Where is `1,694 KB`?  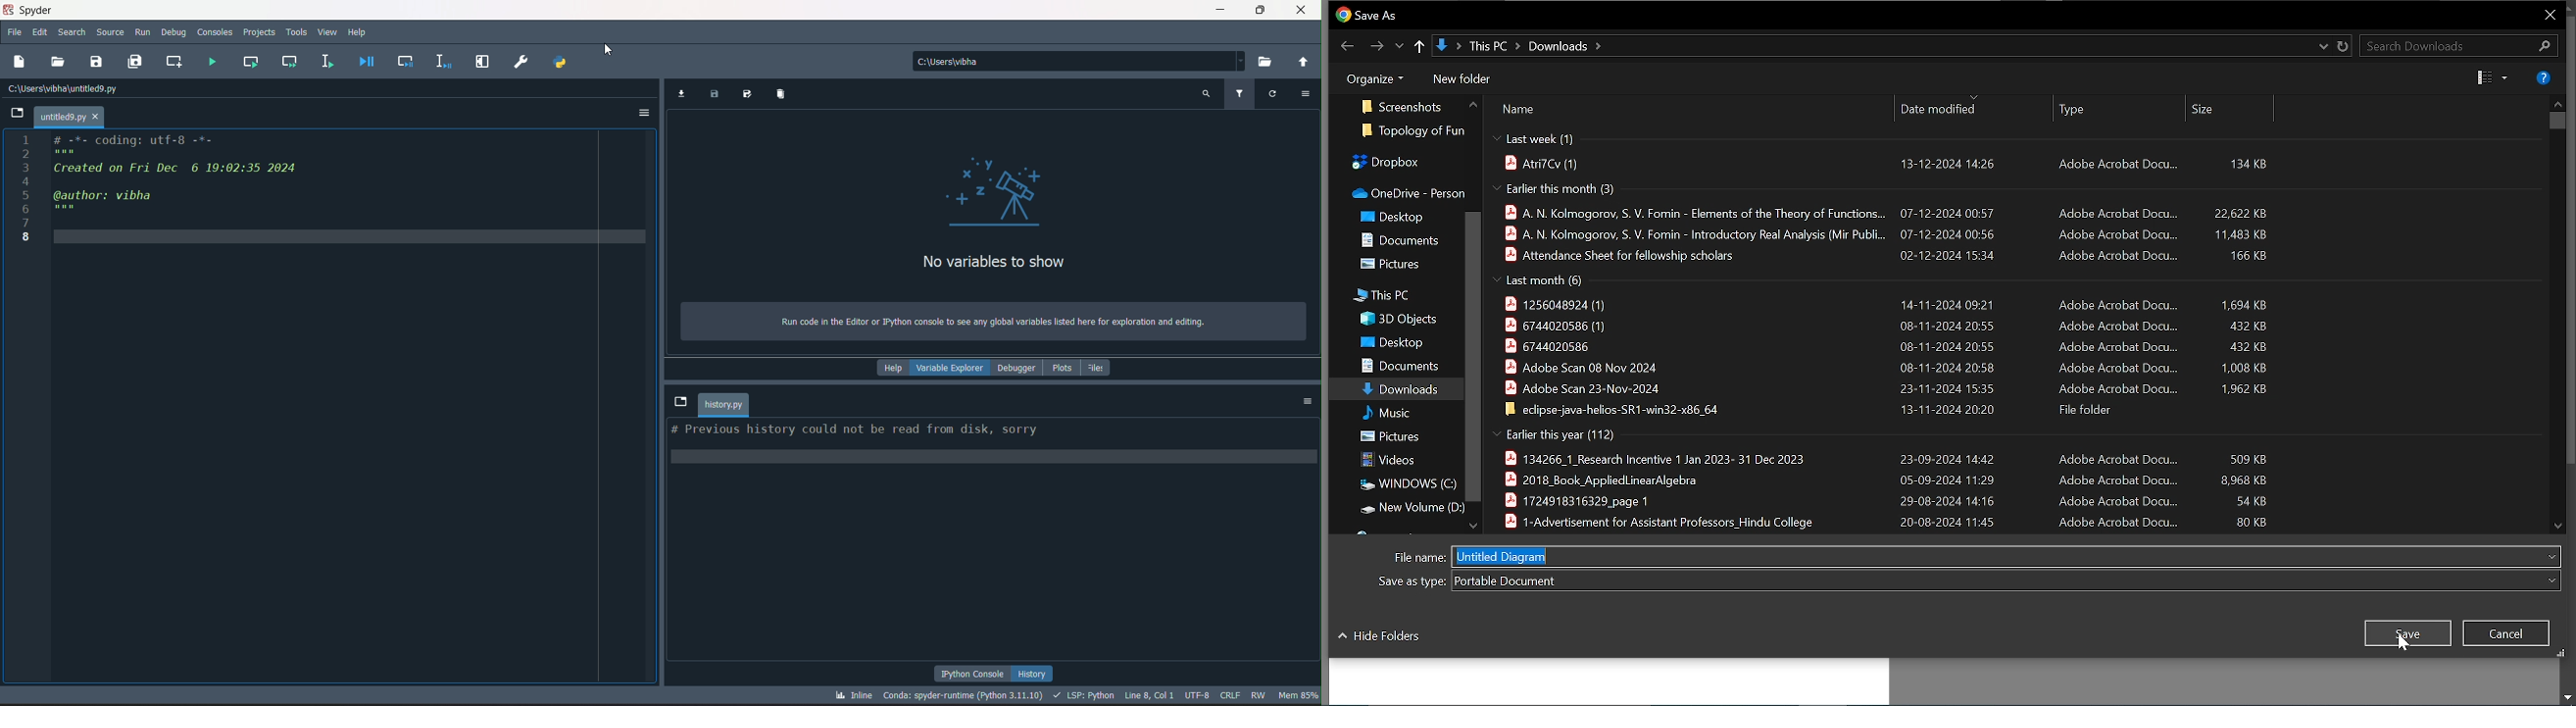 1,694 KB is located at coordinates (2243, 304).